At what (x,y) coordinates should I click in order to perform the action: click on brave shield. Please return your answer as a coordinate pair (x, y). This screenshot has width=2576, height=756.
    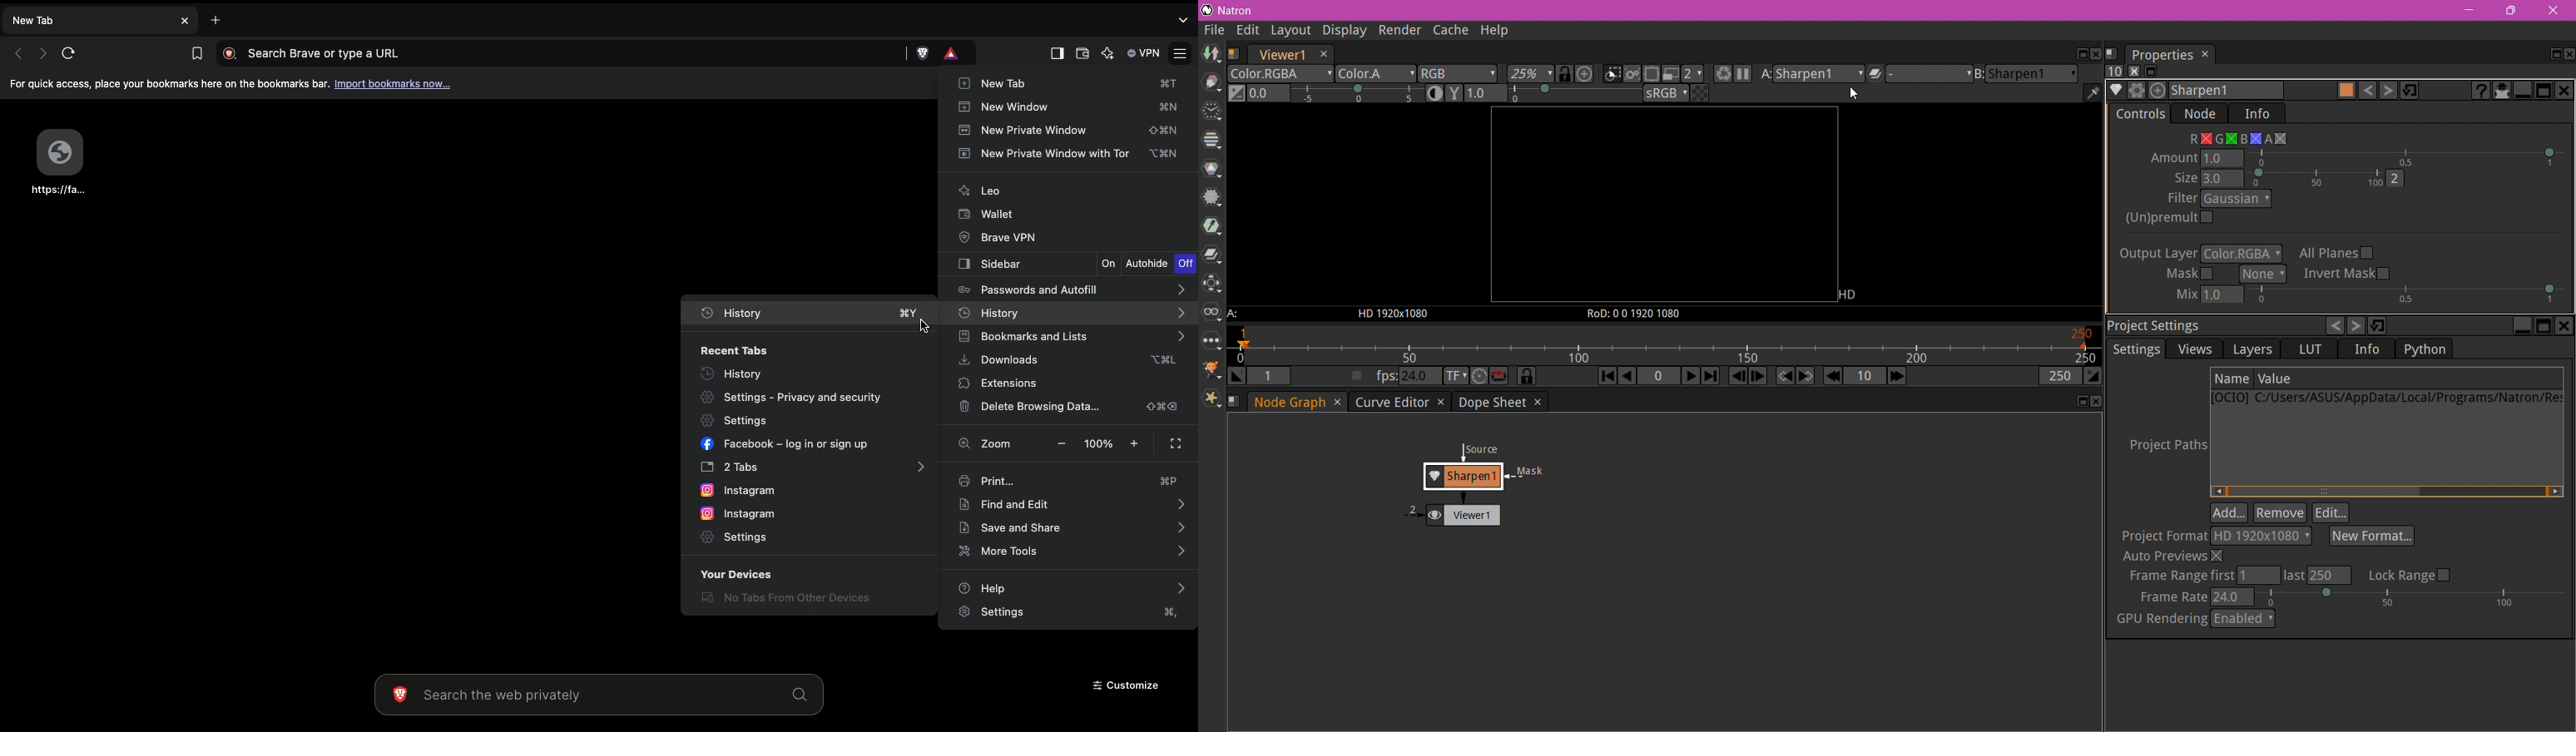
    Looking at the image, I should click on (924, 53).